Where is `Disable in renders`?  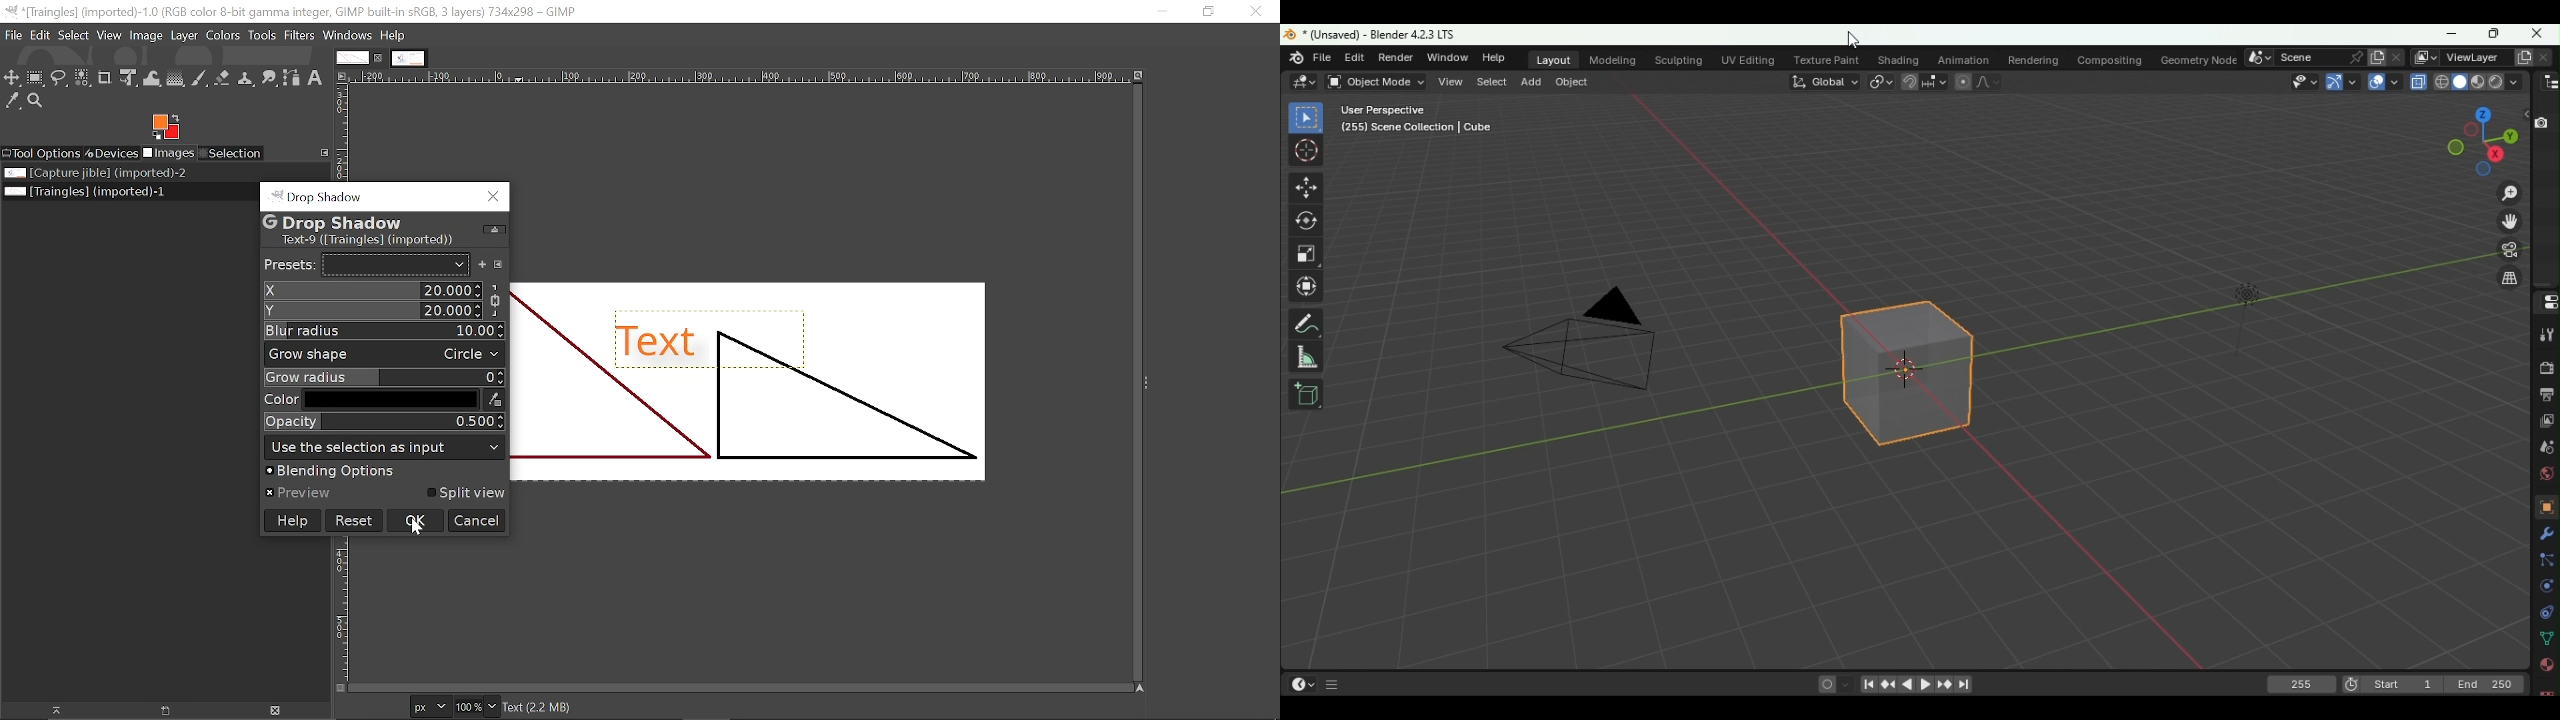
Disable in renders is located at coordinates (2543, 122).